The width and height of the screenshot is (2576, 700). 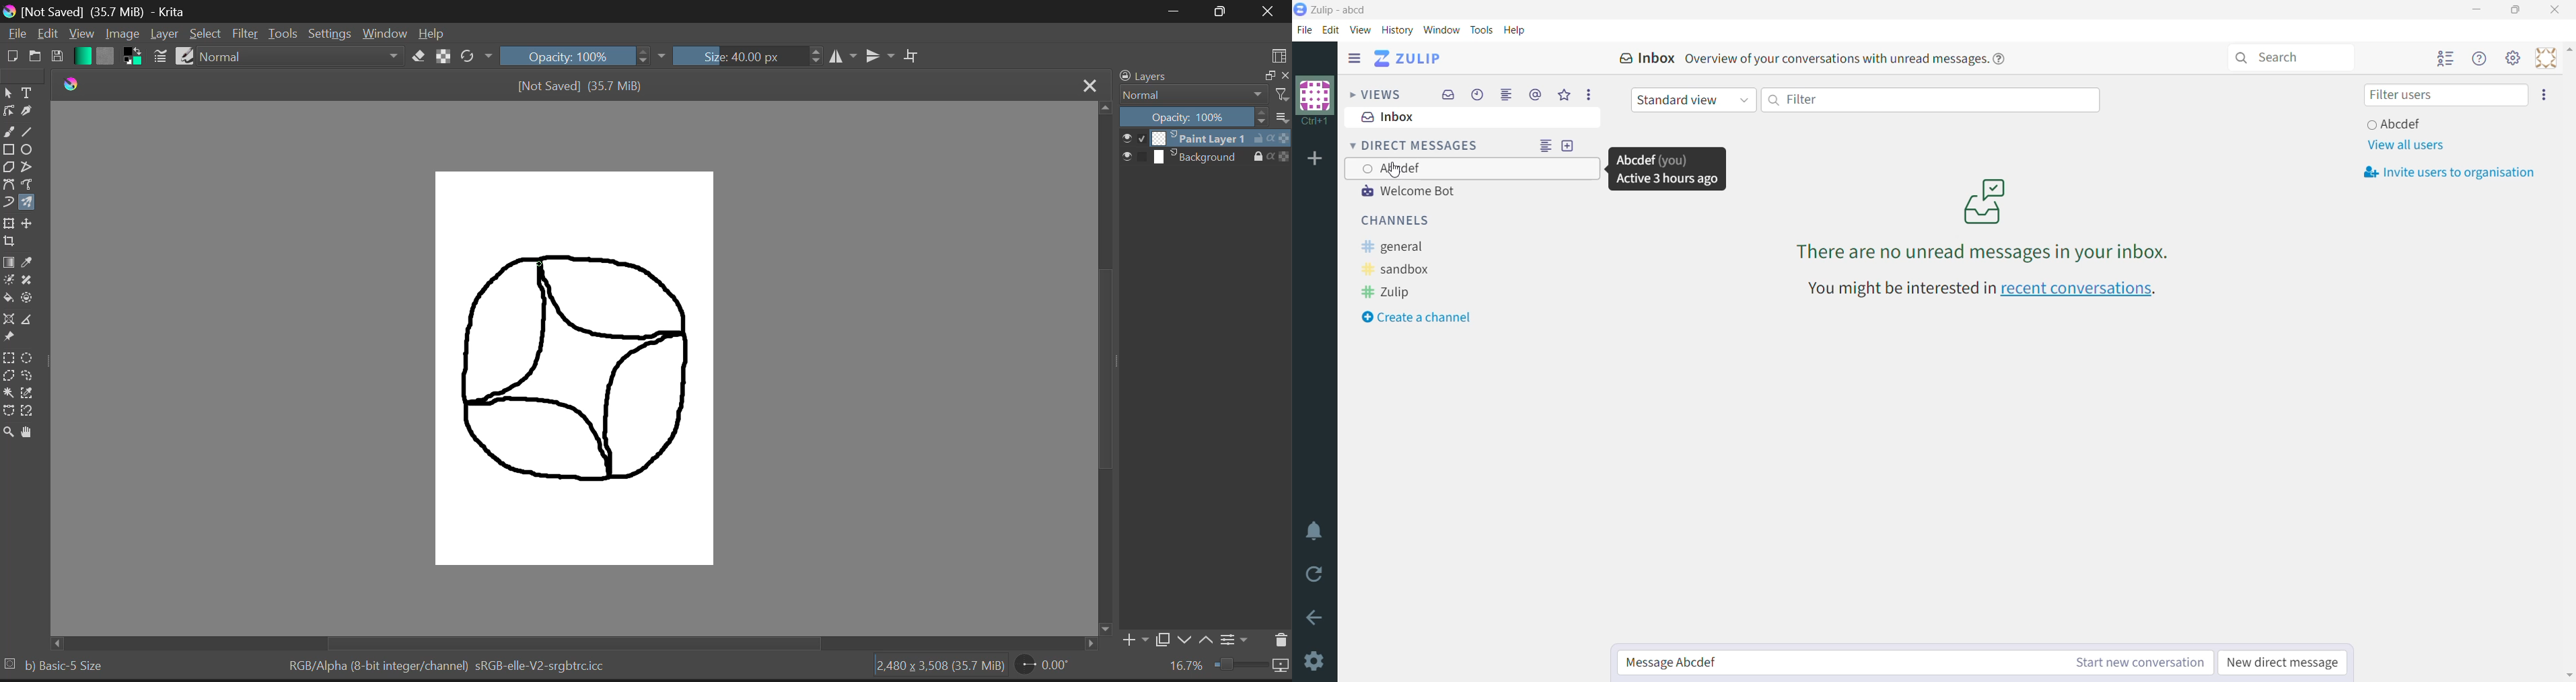 What do you see at coordinates (1506, 95) in the screenshot?
I see `Combined feed` at bounding box center [1506, 95].